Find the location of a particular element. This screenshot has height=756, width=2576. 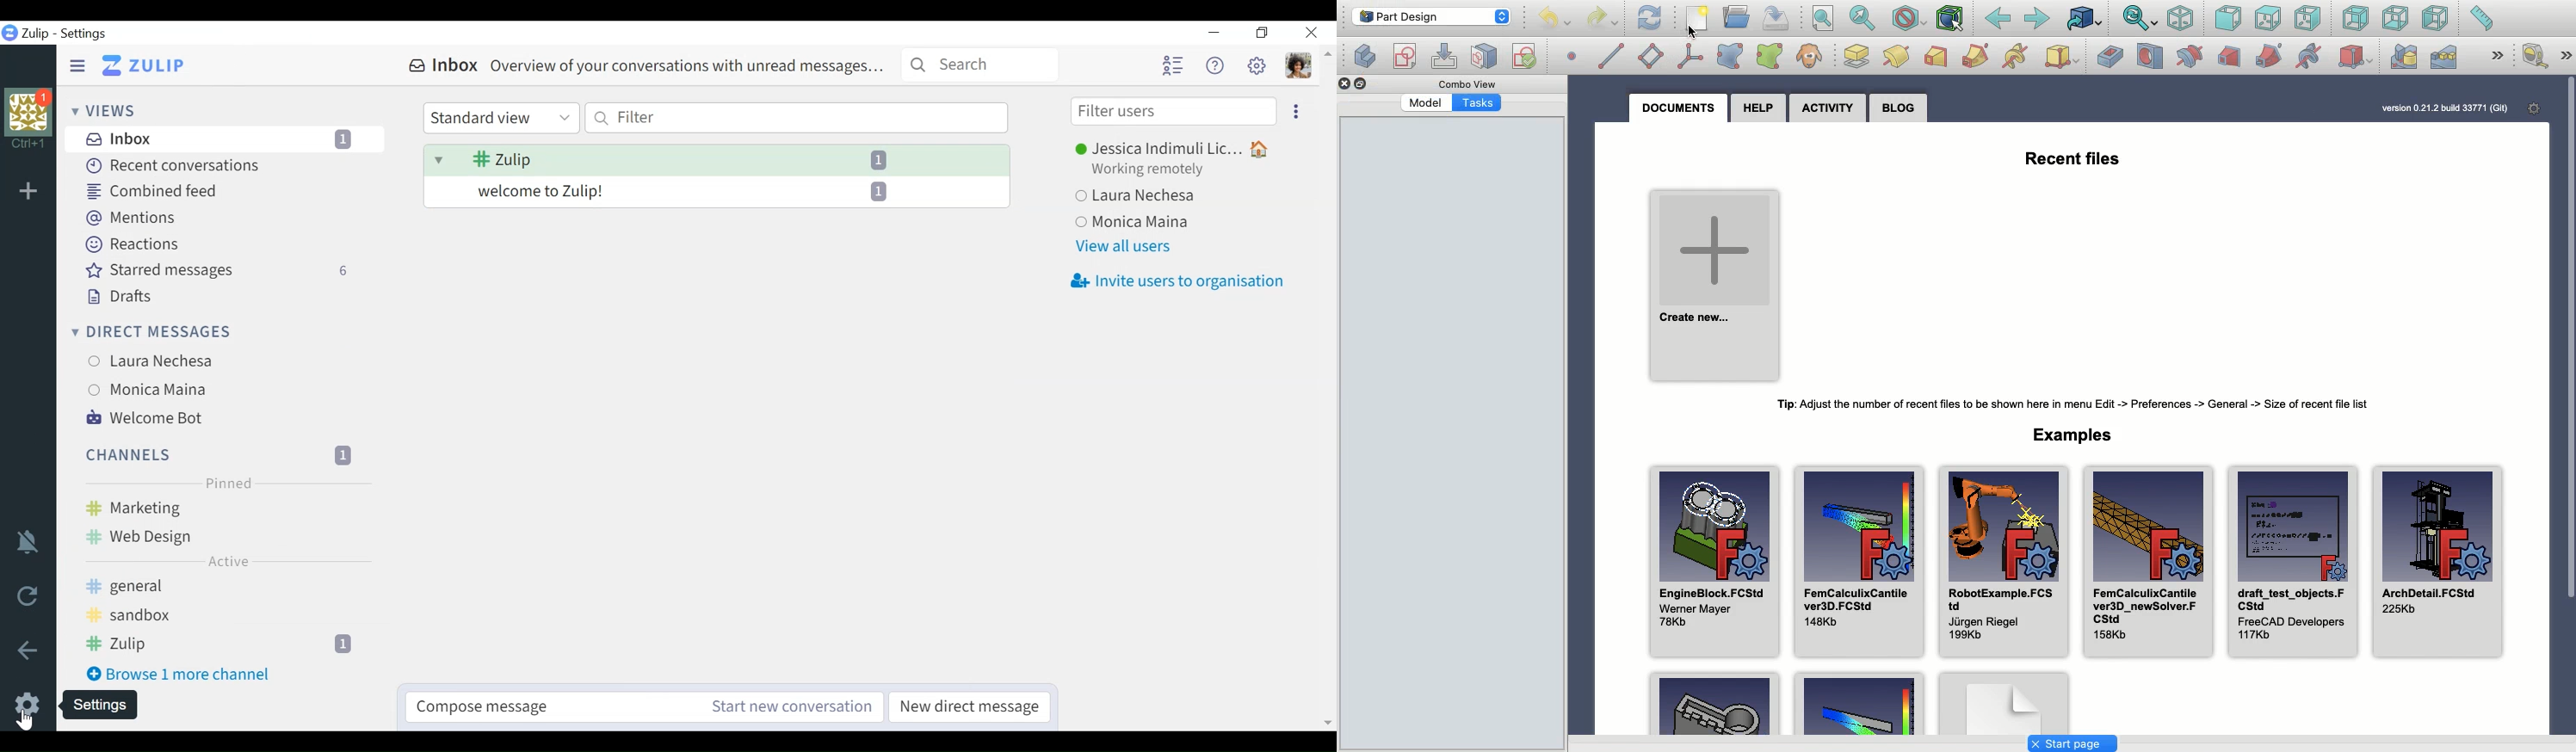

Create new is located at coordinates (1710, 284).